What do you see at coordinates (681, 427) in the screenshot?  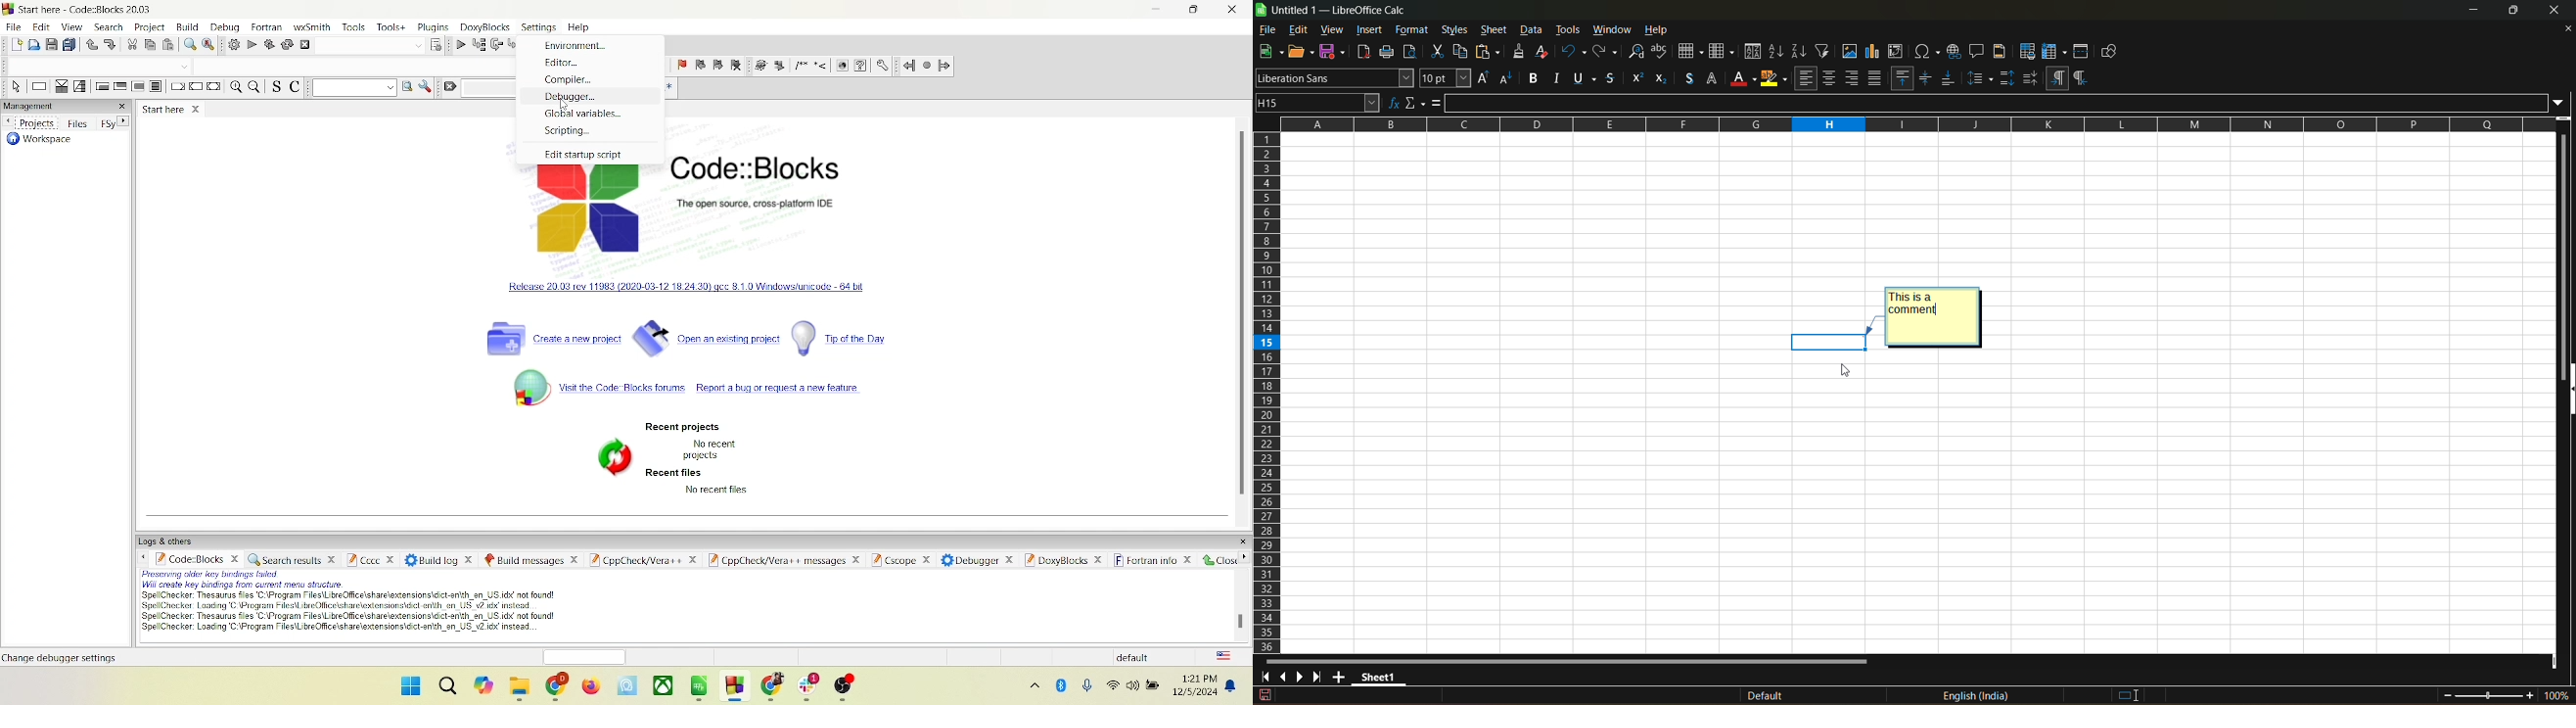 I see `recent projects` at bounding box center [681, 427].